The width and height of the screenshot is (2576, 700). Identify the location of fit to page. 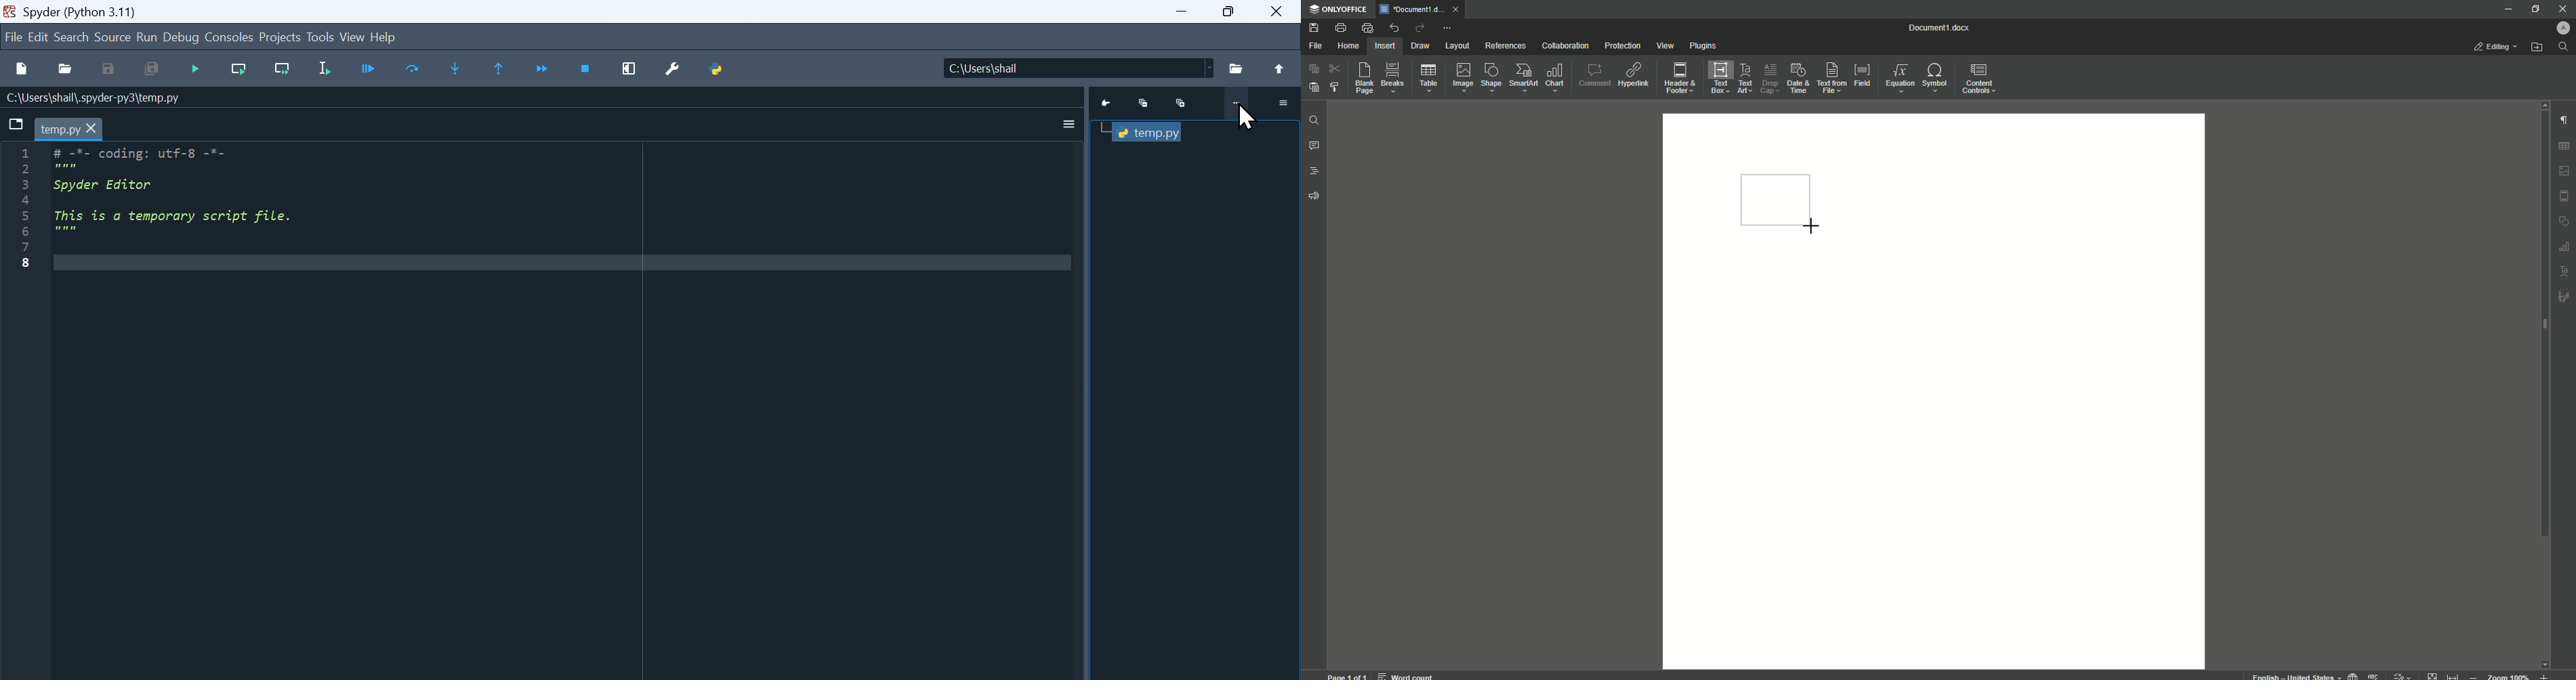
(2434, 675).